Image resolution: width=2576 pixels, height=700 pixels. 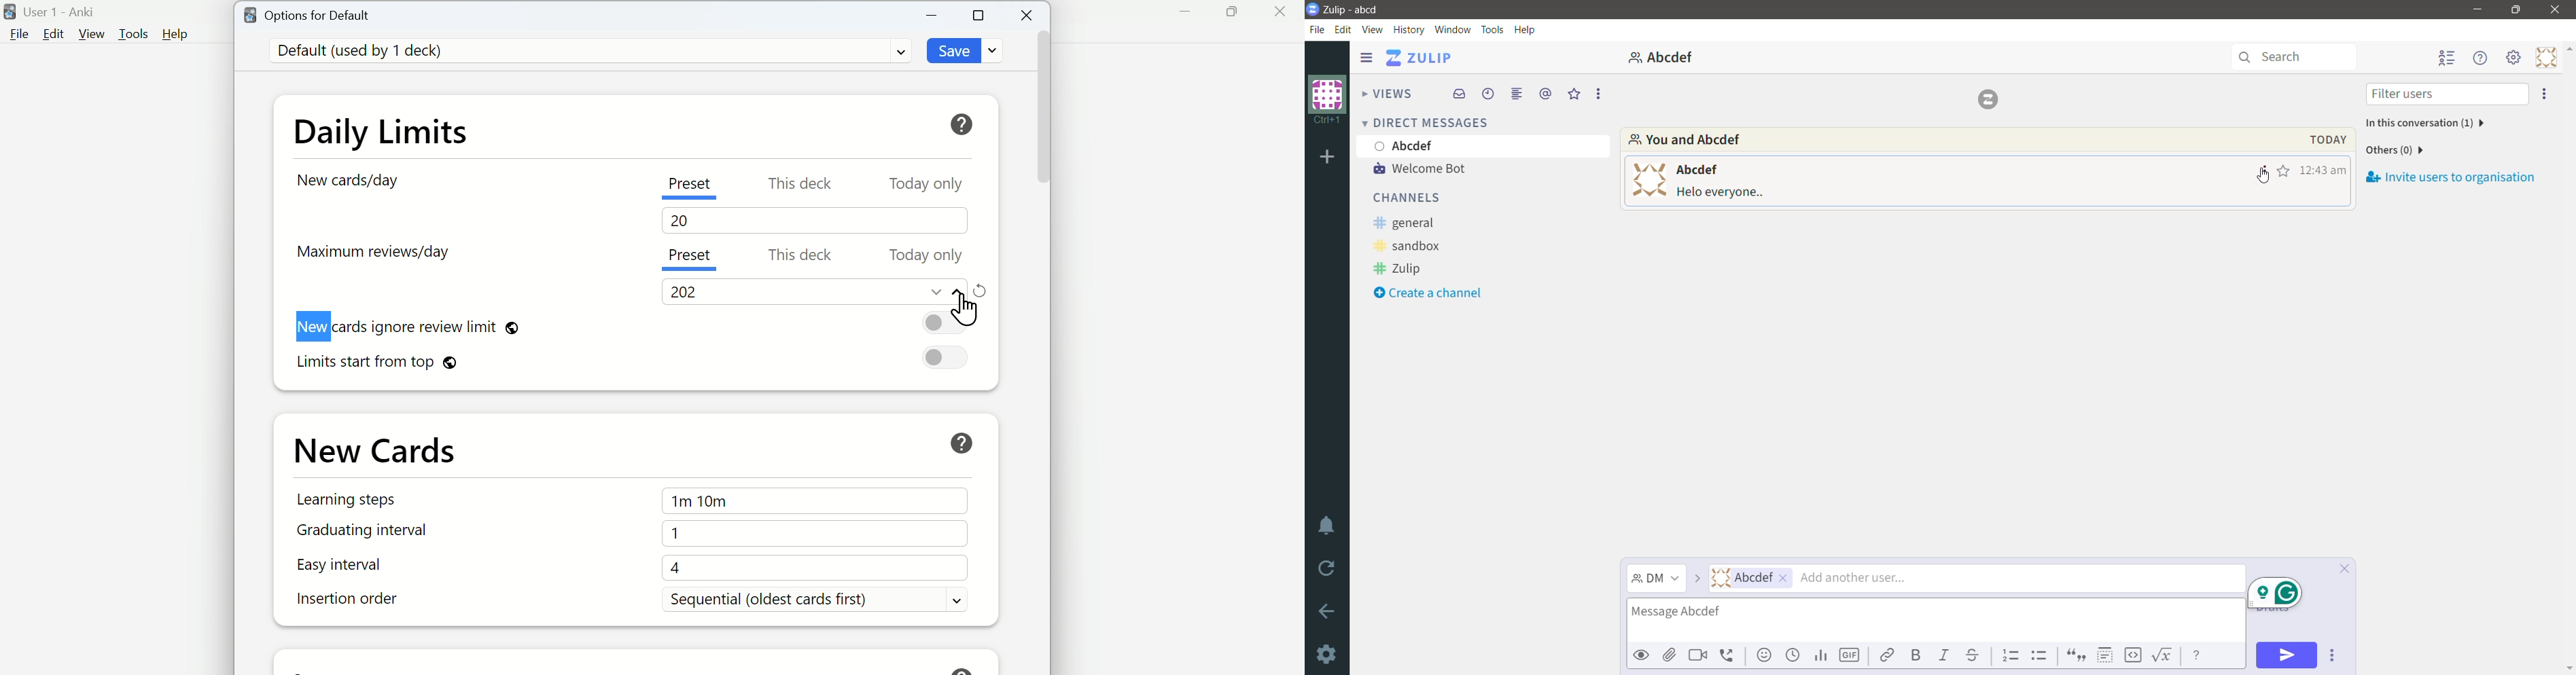 I want to click on Maximum reviews/day, so click(x=372, y=252).